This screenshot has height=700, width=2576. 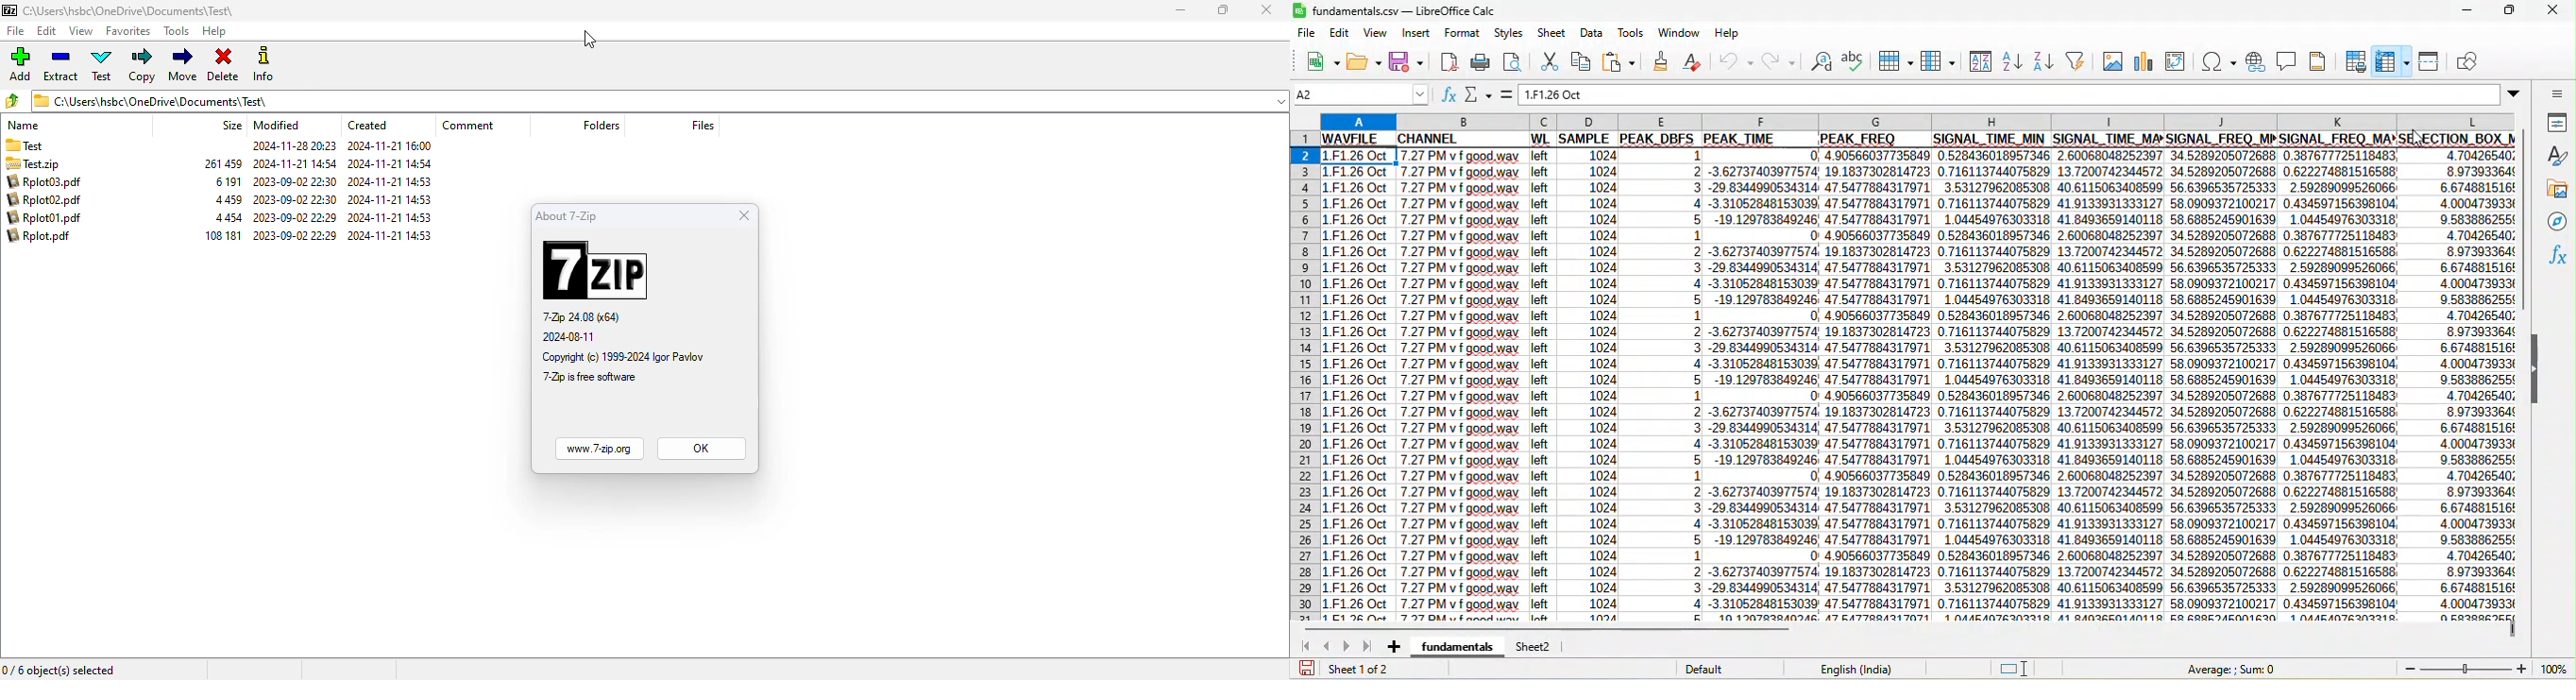 I want to click on format, so click(x=1461, y=34).